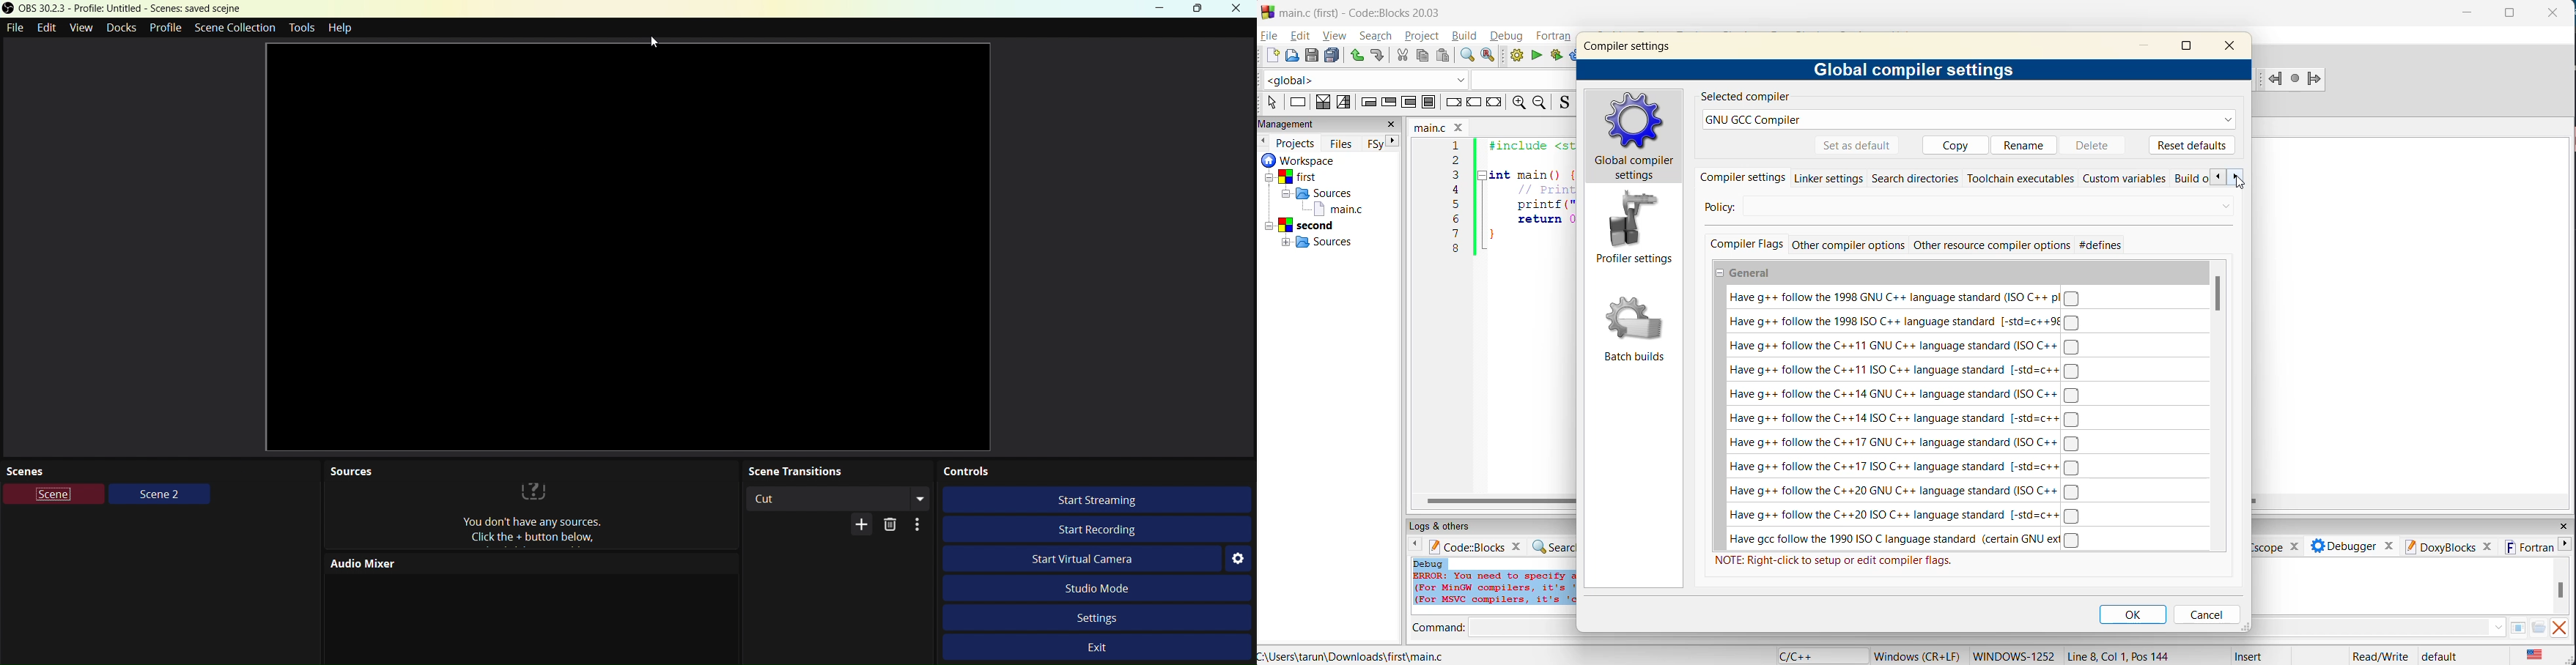  Describe the element at coordinates (2021, 180) in the screenshot. I see `toolchain executables` at that location.